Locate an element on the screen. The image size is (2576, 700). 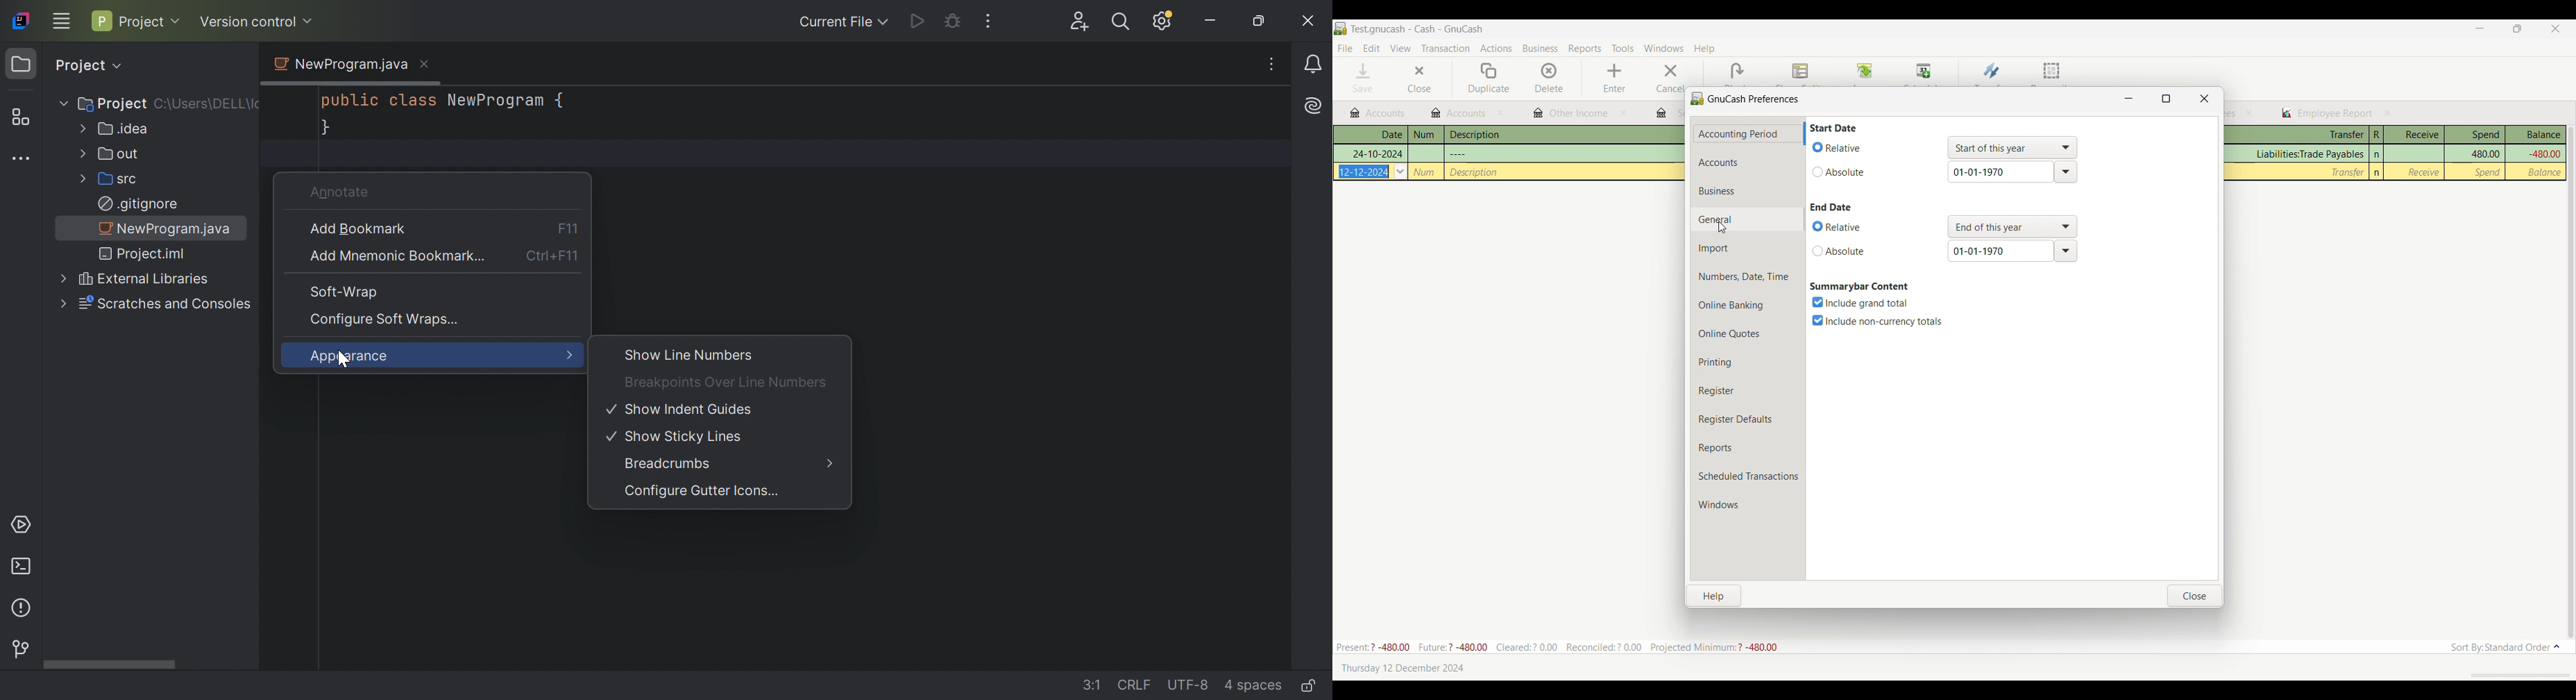
Current file is located at coordinates (832, 24).